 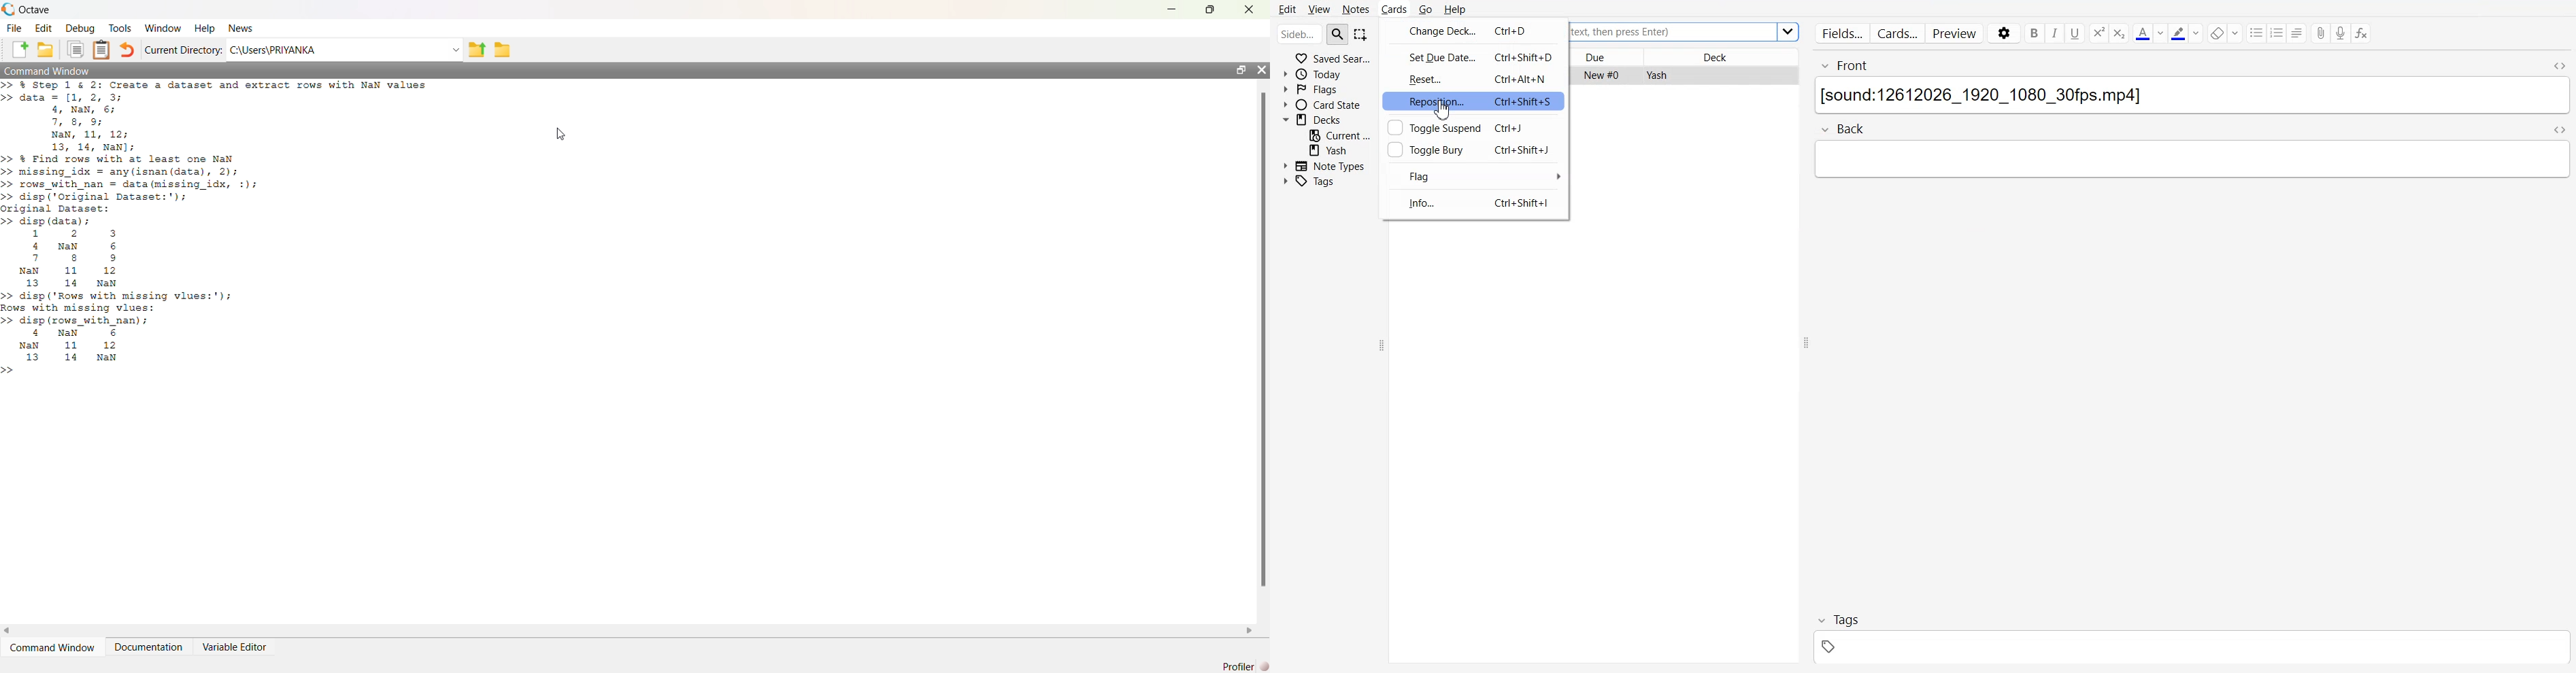 I want to click on Ctri+Alt+N, so click(x=1523, y=79).